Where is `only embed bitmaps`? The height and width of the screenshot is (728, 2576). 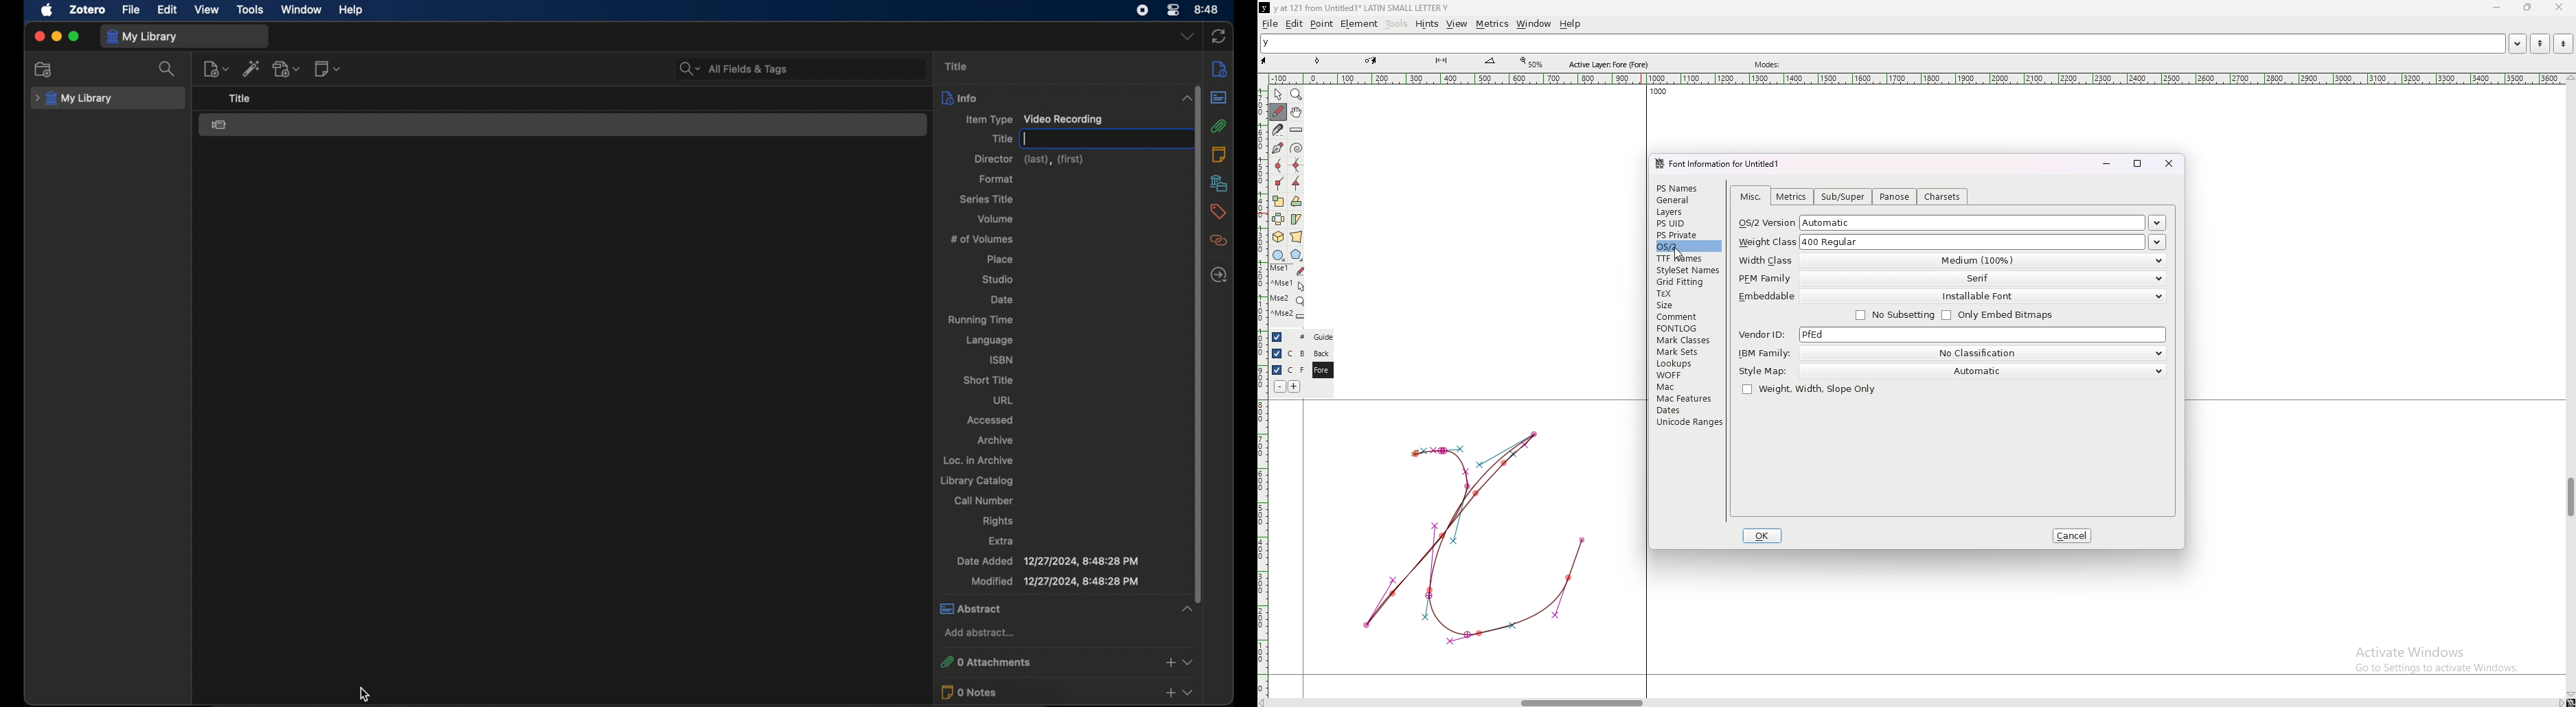
only embed bitmaps is located at coordinates (2001, 316).